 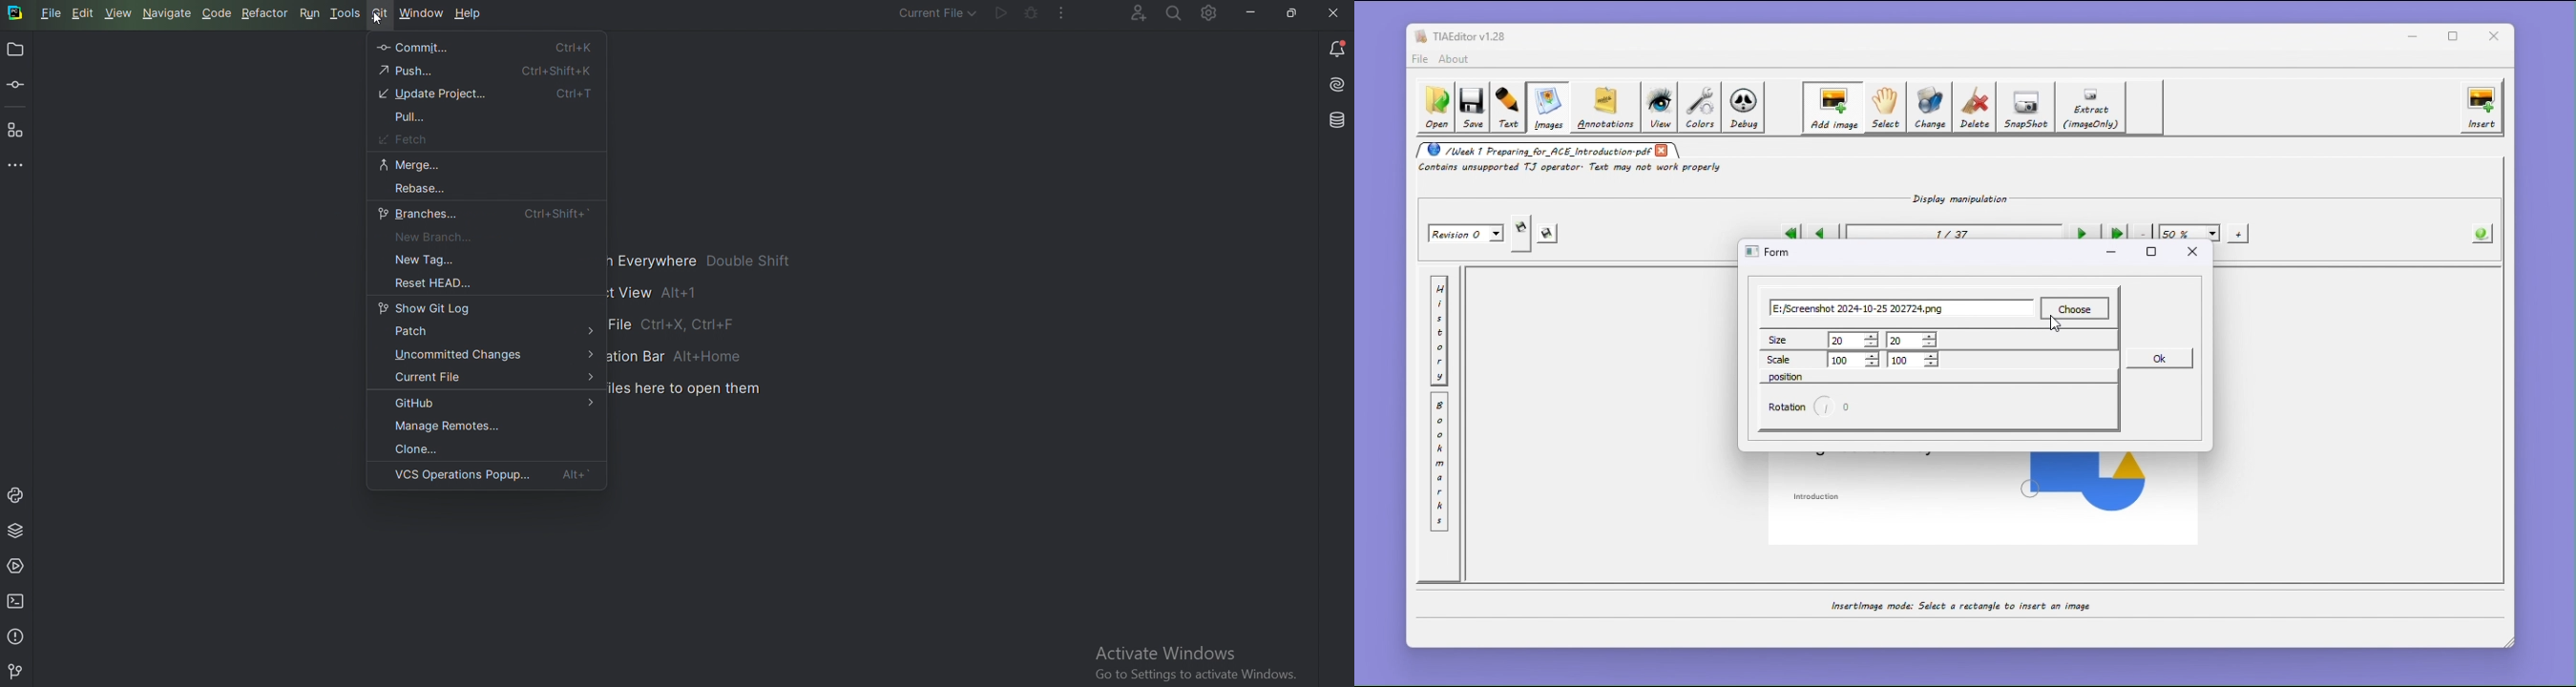 I want to click on New tag, so click(x=442, y=259).